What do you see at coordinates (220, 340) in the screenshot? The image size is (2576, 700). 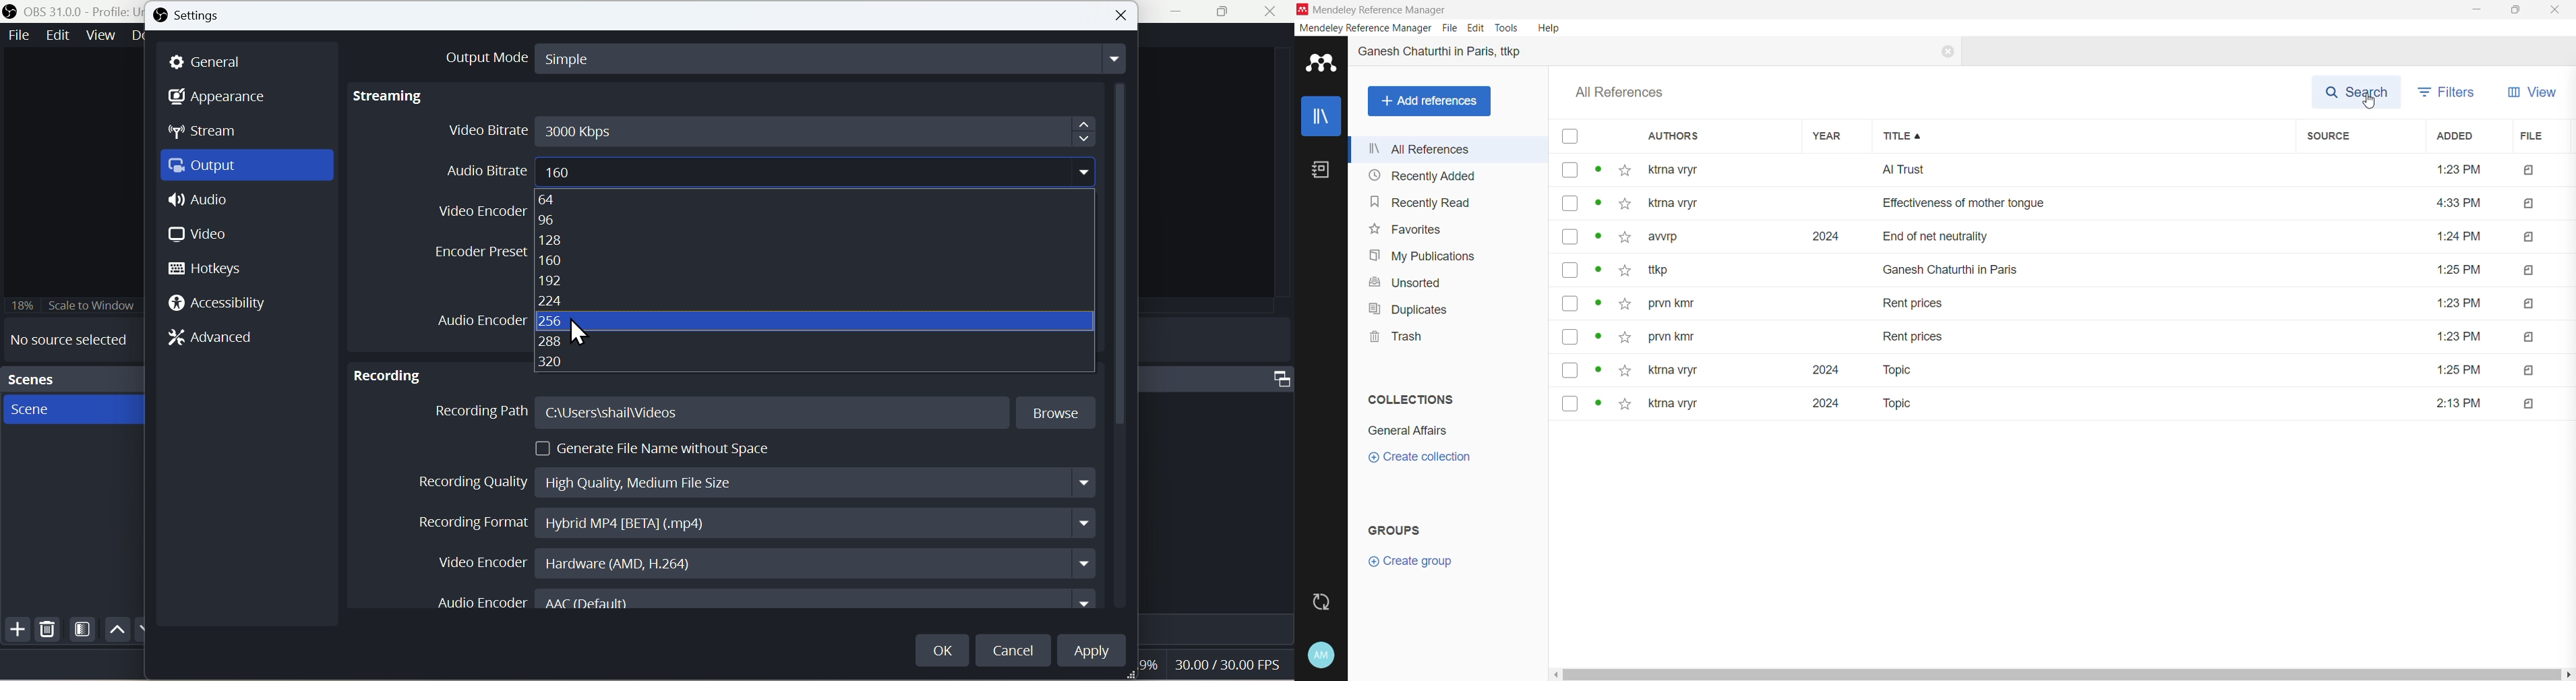 I see `Advanced` at bounding box center [220, 340].